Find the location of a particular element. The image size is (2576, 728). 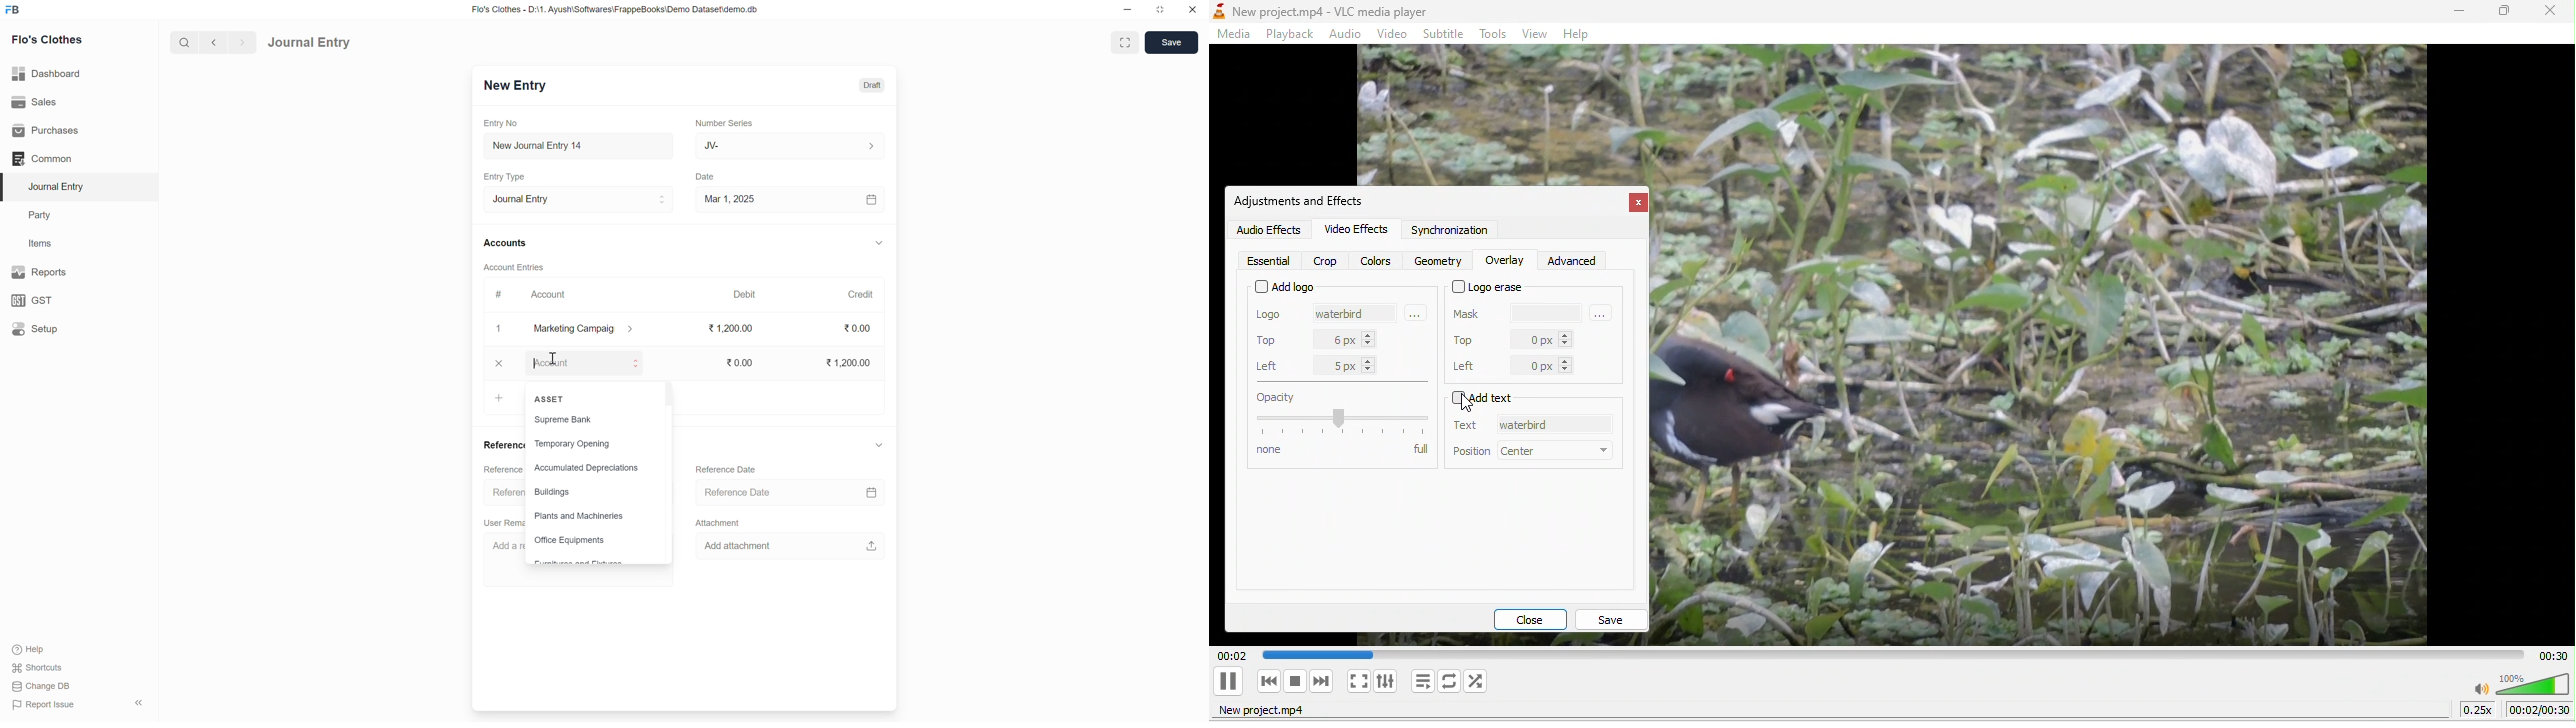

1,200.00 is located at coordinates (846, 362).